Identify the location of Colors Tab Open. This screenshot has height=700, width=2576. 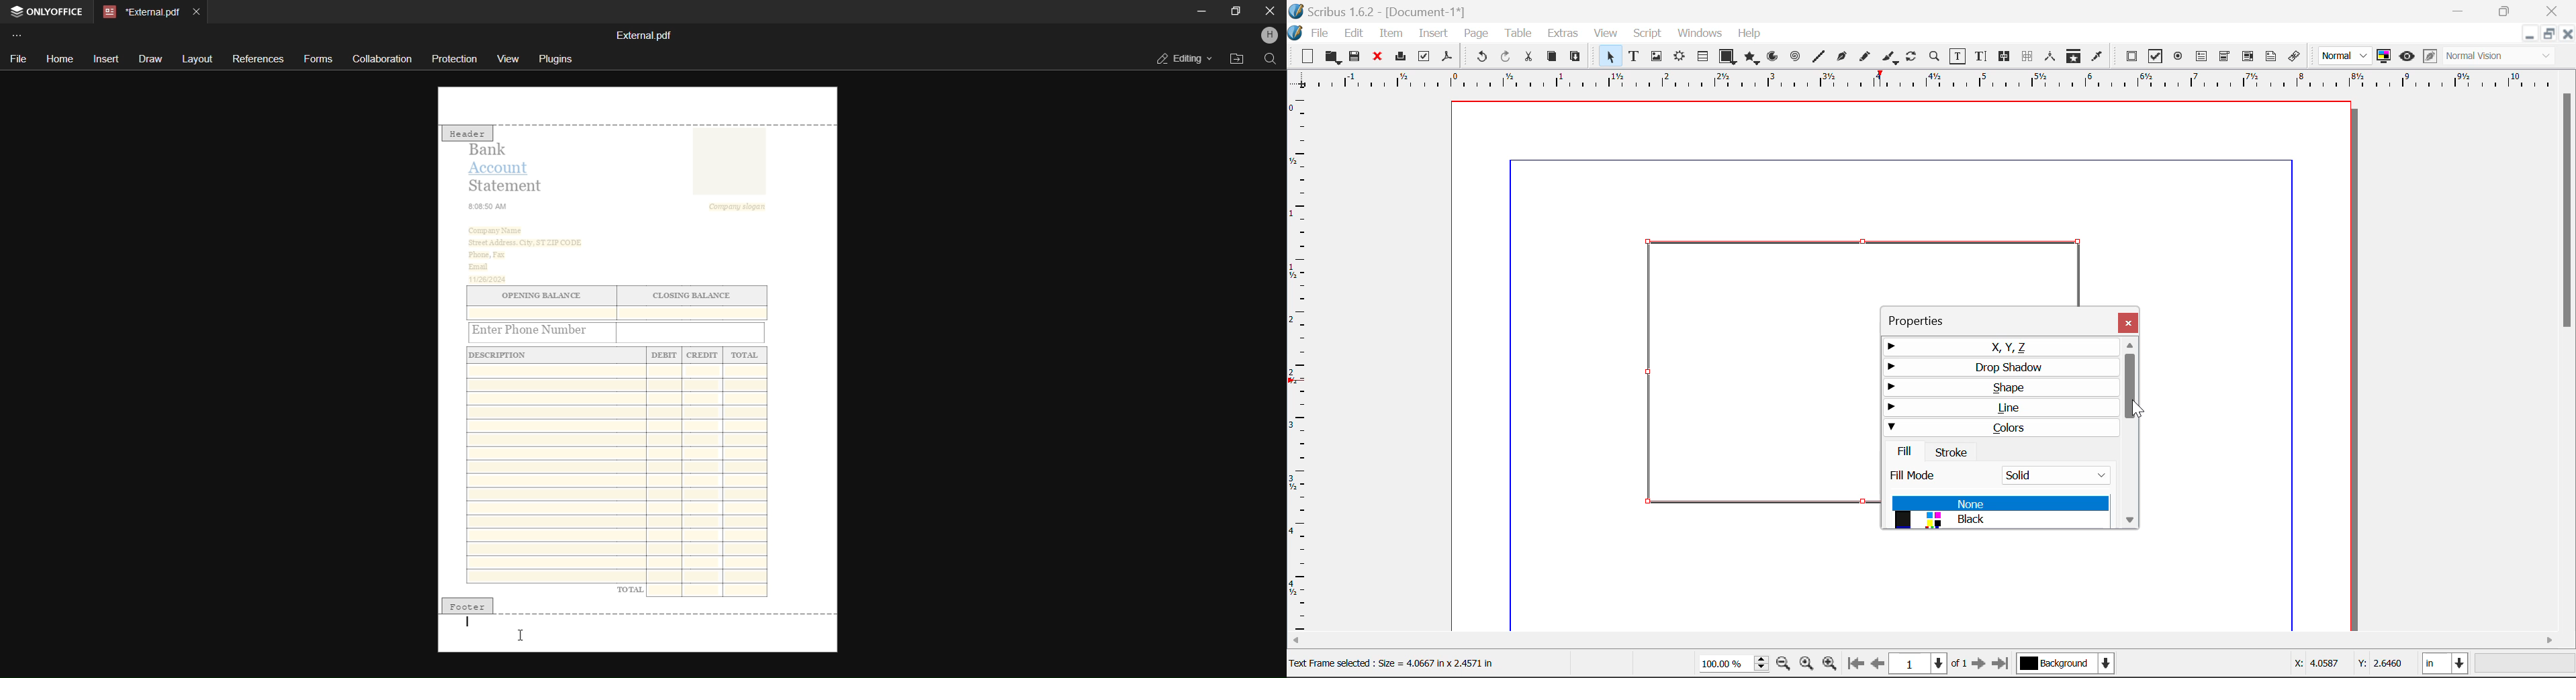
(2003, 428).